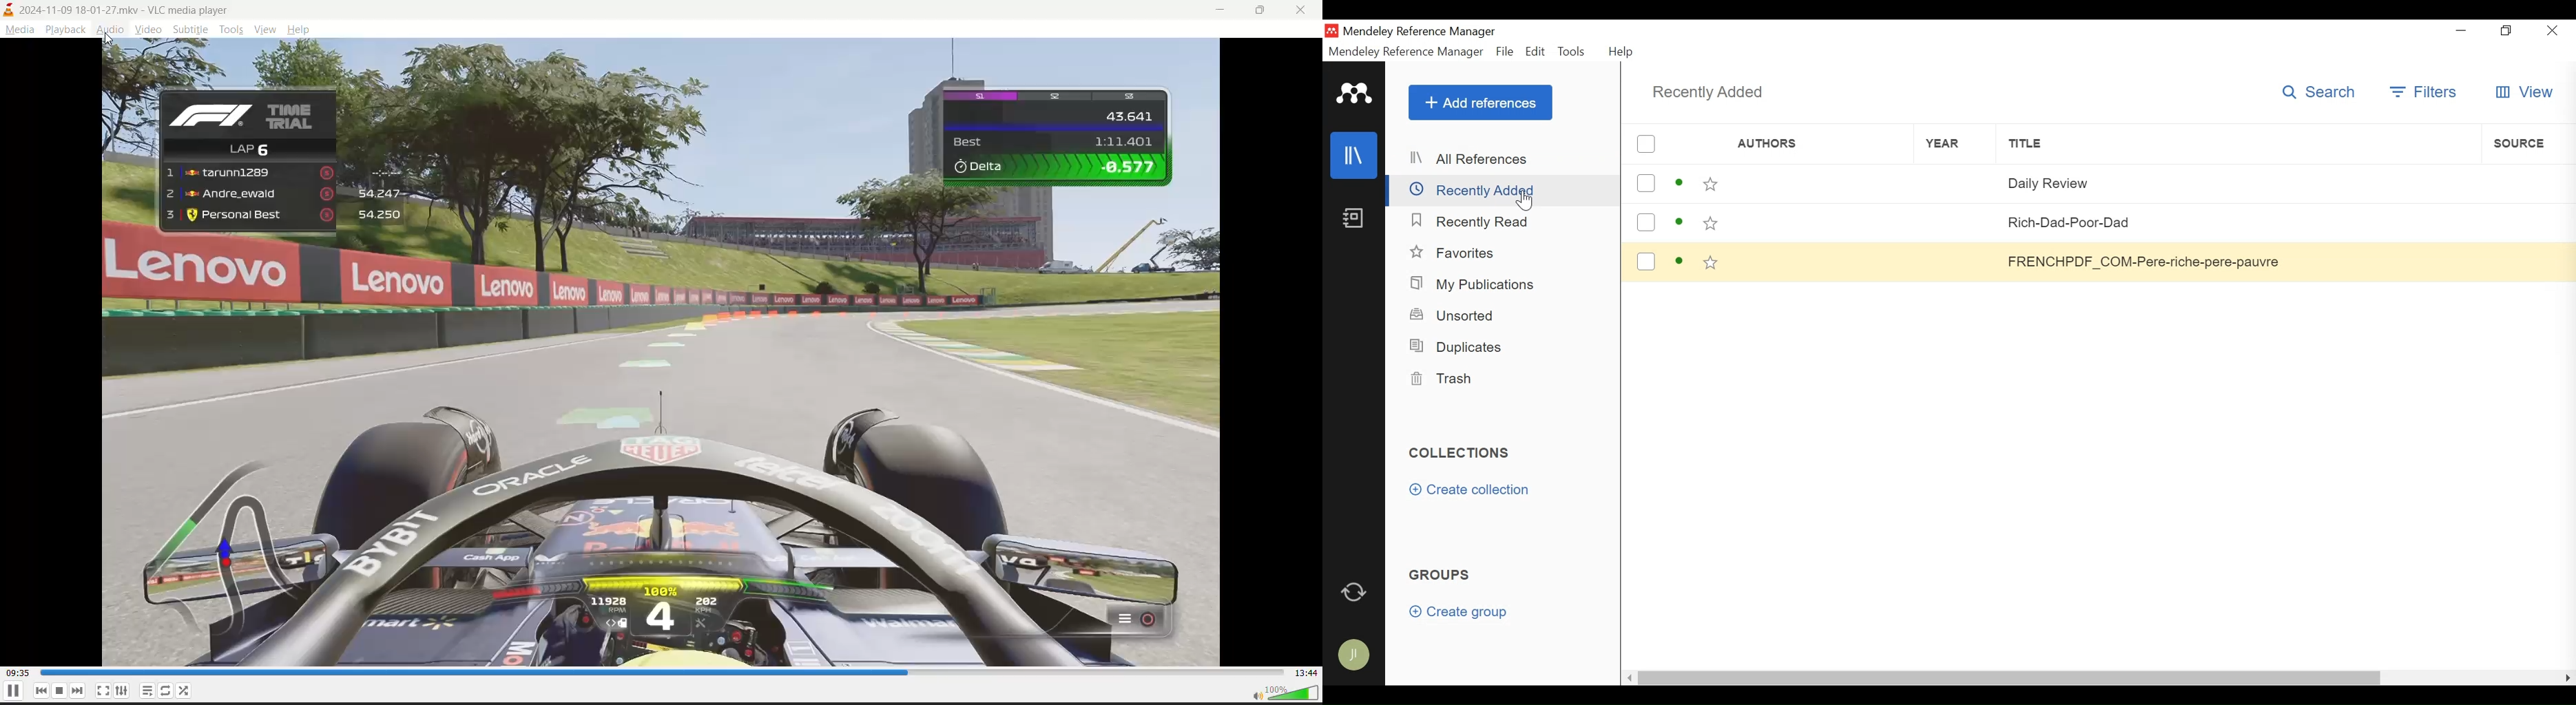 The image size is (2576, 728). Describe the element at coordinates (1802, 223) in the screenshot. I see `Author` at that location.